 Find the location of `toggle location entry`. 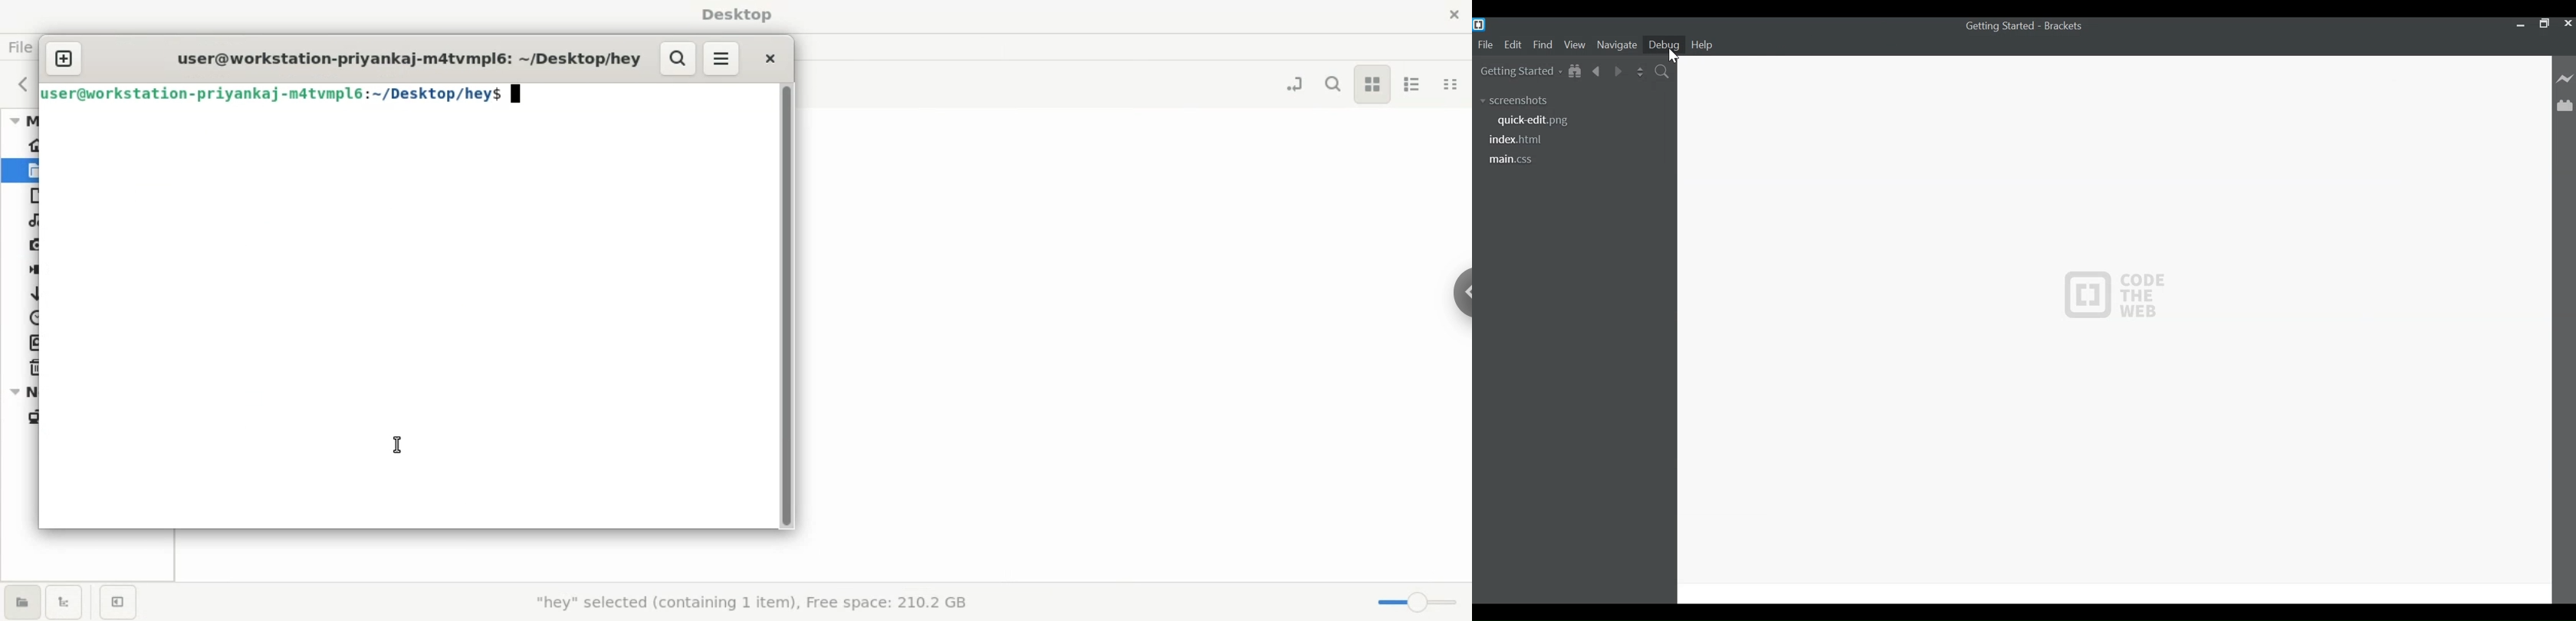

toggle location entry is located at coordinates (1293, 82).